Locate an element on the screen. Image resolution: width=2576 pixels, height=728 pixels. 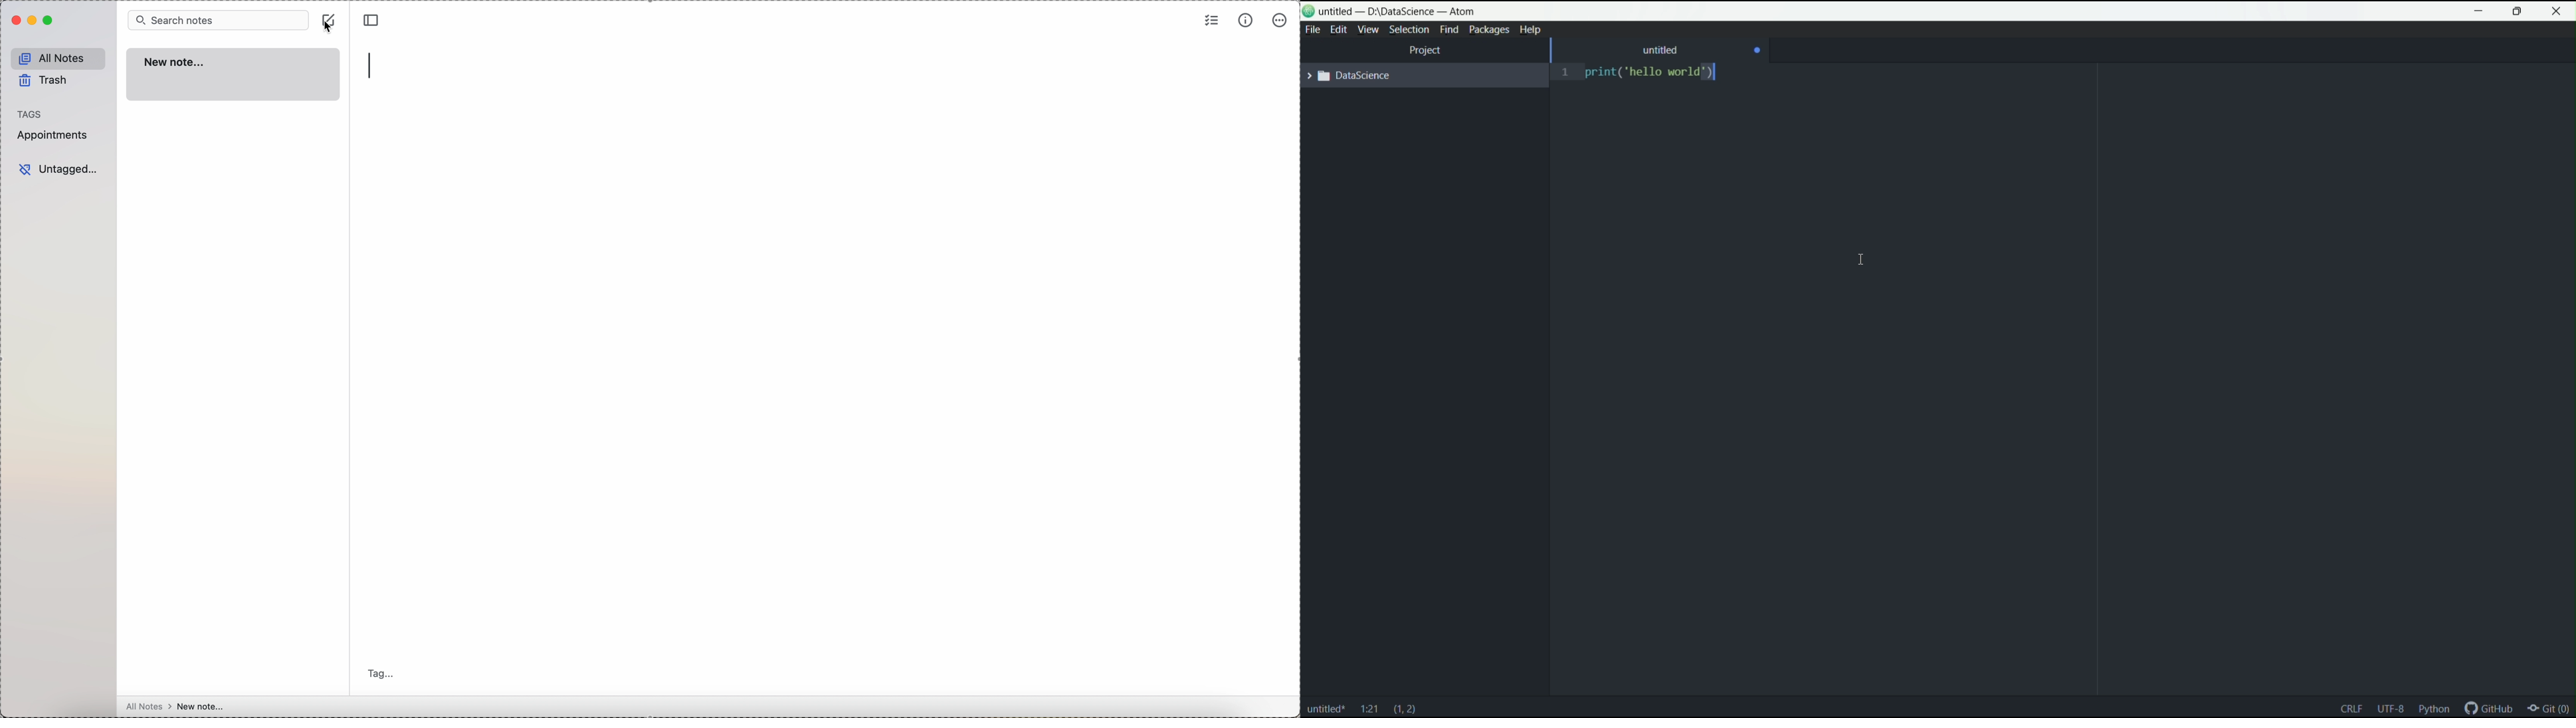
untitled is located at coordinates (1661, 50).